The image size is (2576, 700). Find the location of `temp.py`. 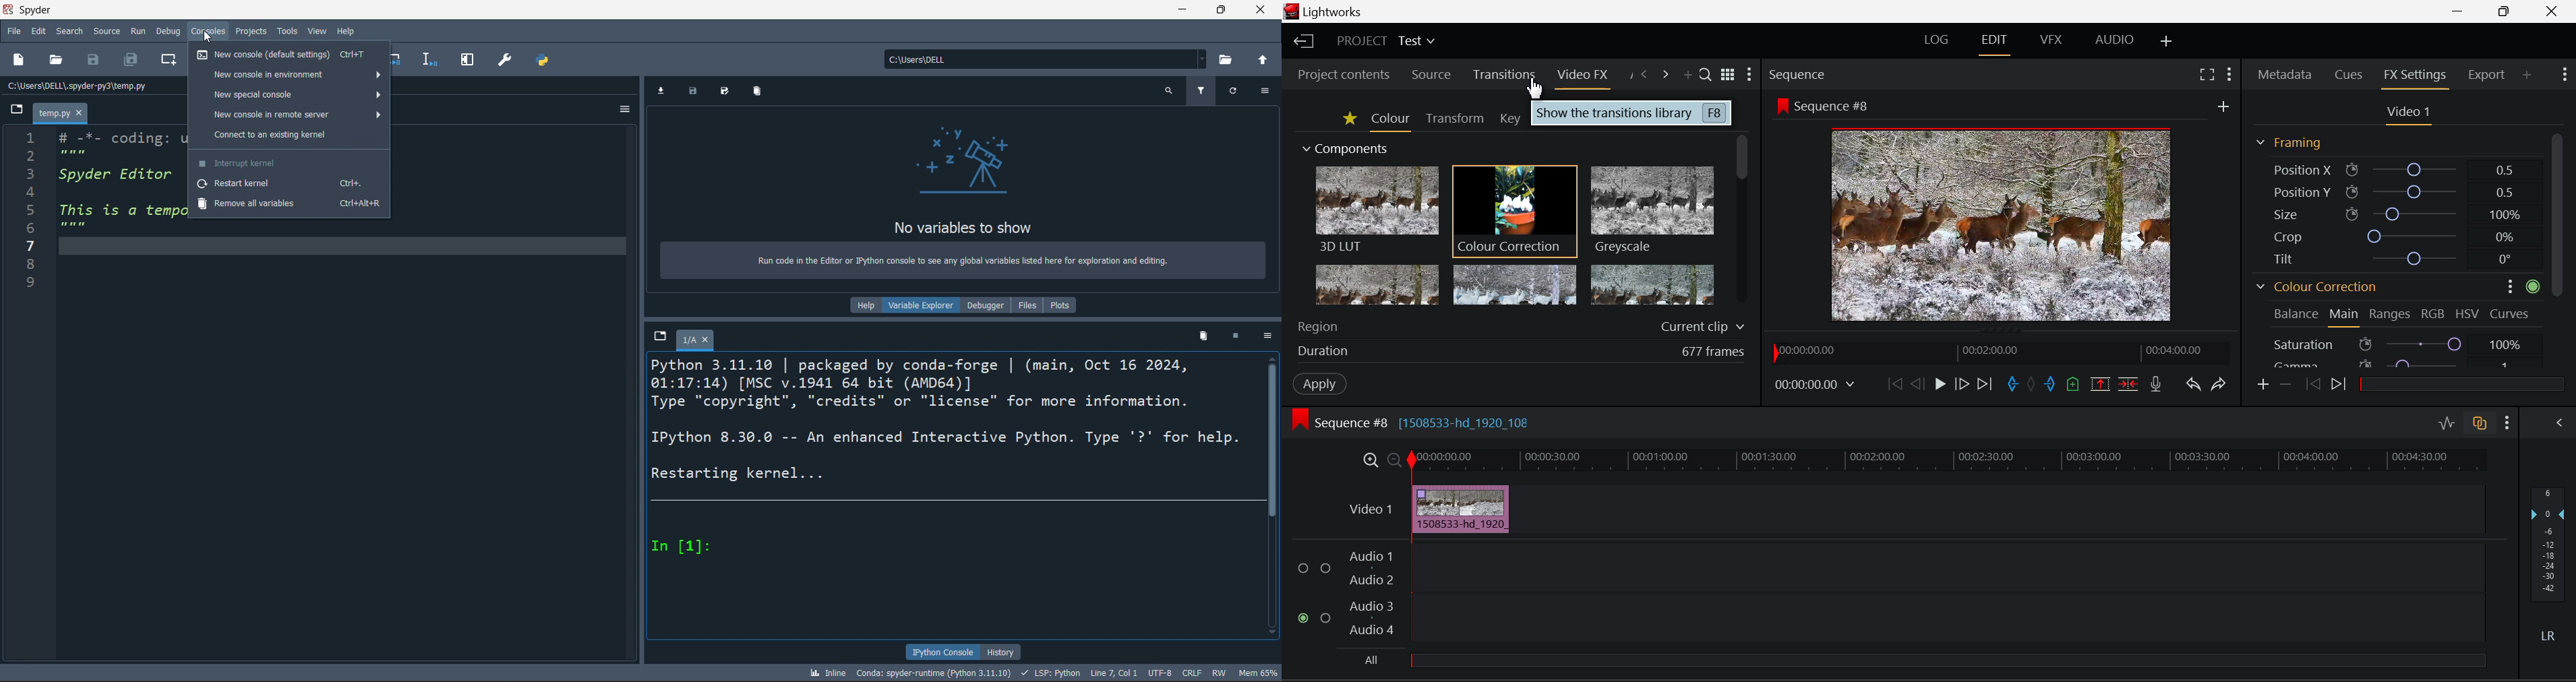

temp.py is located at coordinates (58, 112).